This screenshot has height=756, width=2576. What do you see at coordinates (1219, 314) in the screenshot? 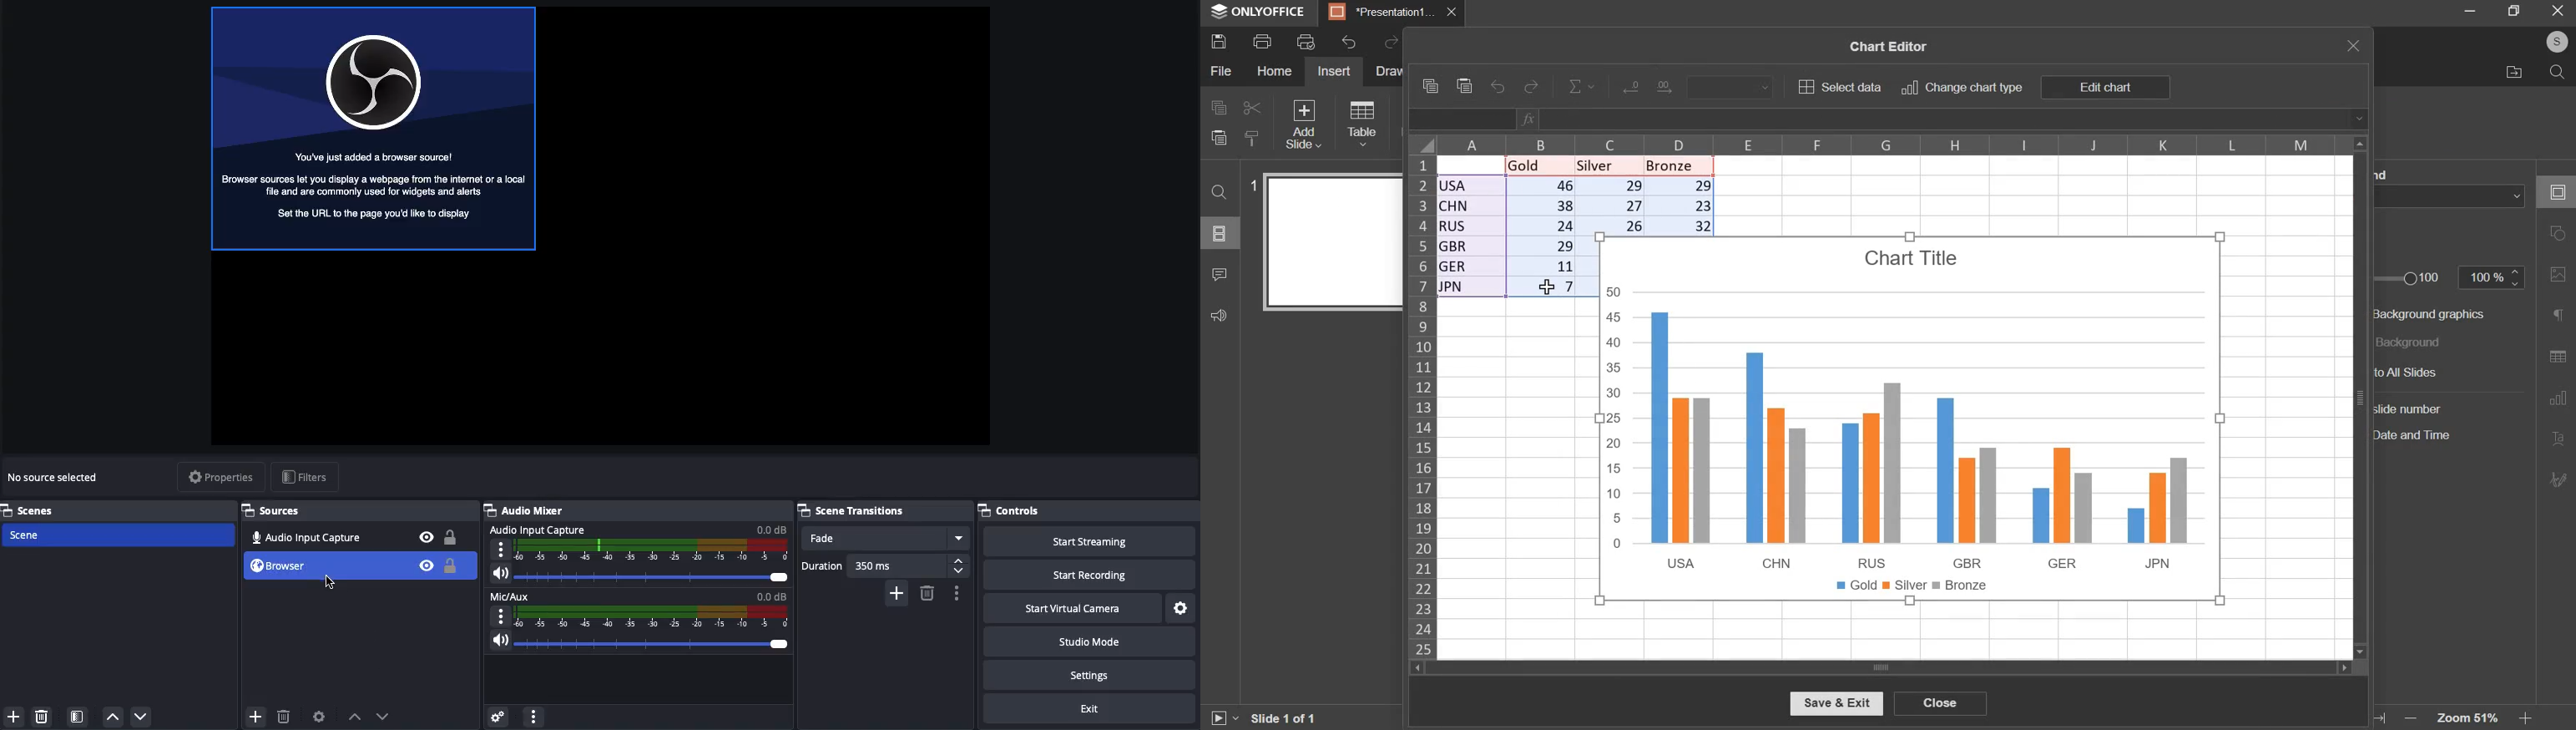
I see `feedback` at bounding box center [1219, 314].